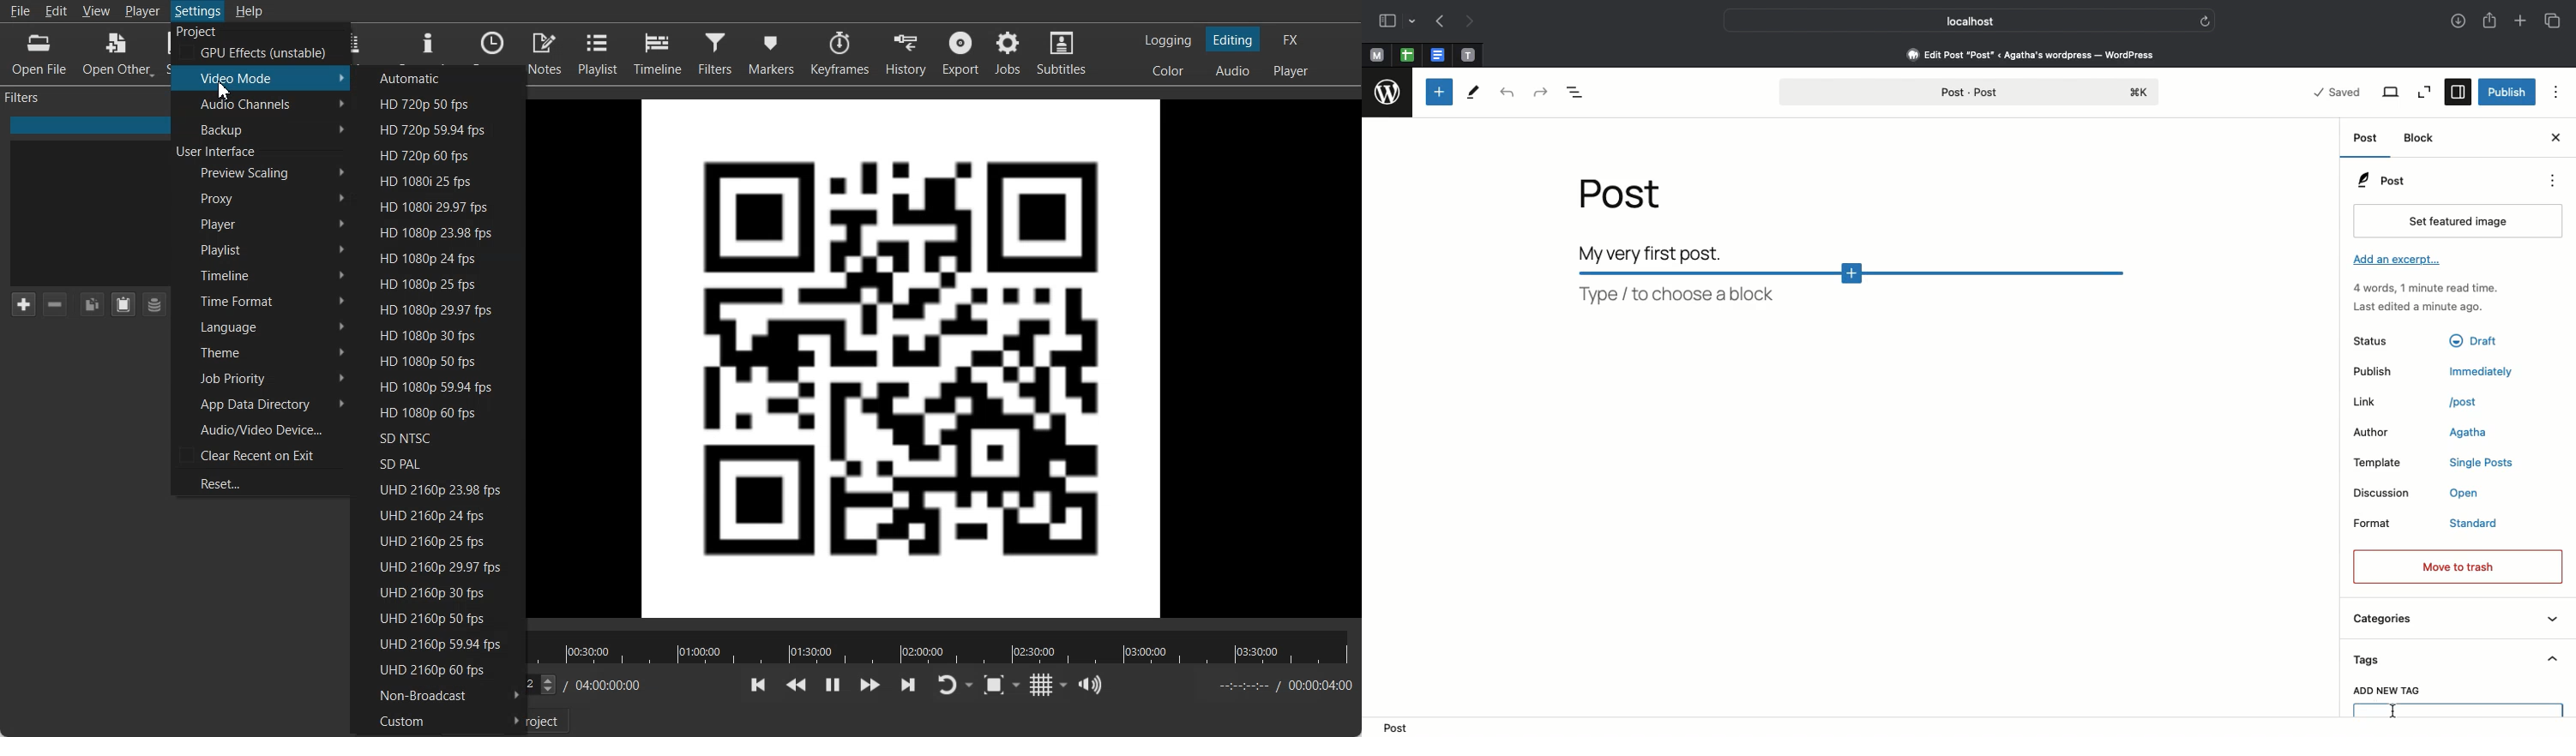 The height and width of the screenshot is (756, 2576). What do you see at coordinates (2406, 261) in the screenshot?
I see `Add an excerpt` at bounding box center [2406, 261].